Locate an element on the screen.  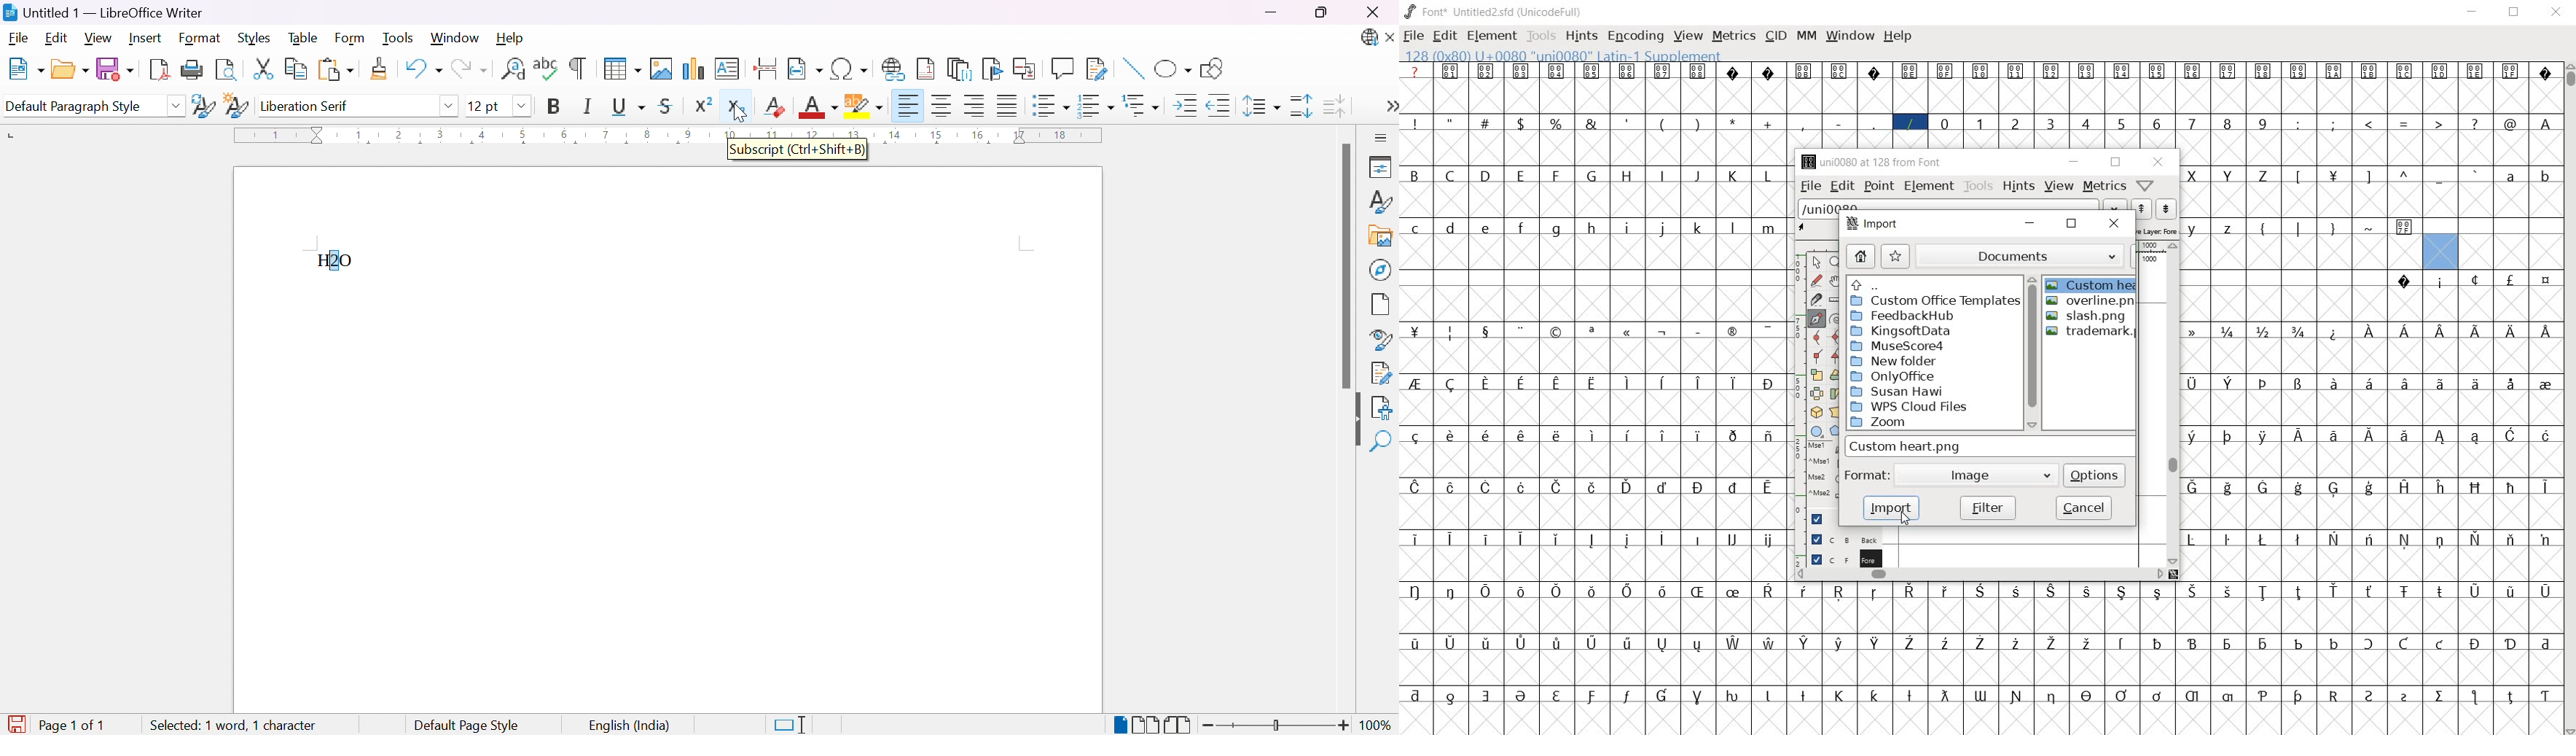
New style from selection is located at coordinates (238, 107).